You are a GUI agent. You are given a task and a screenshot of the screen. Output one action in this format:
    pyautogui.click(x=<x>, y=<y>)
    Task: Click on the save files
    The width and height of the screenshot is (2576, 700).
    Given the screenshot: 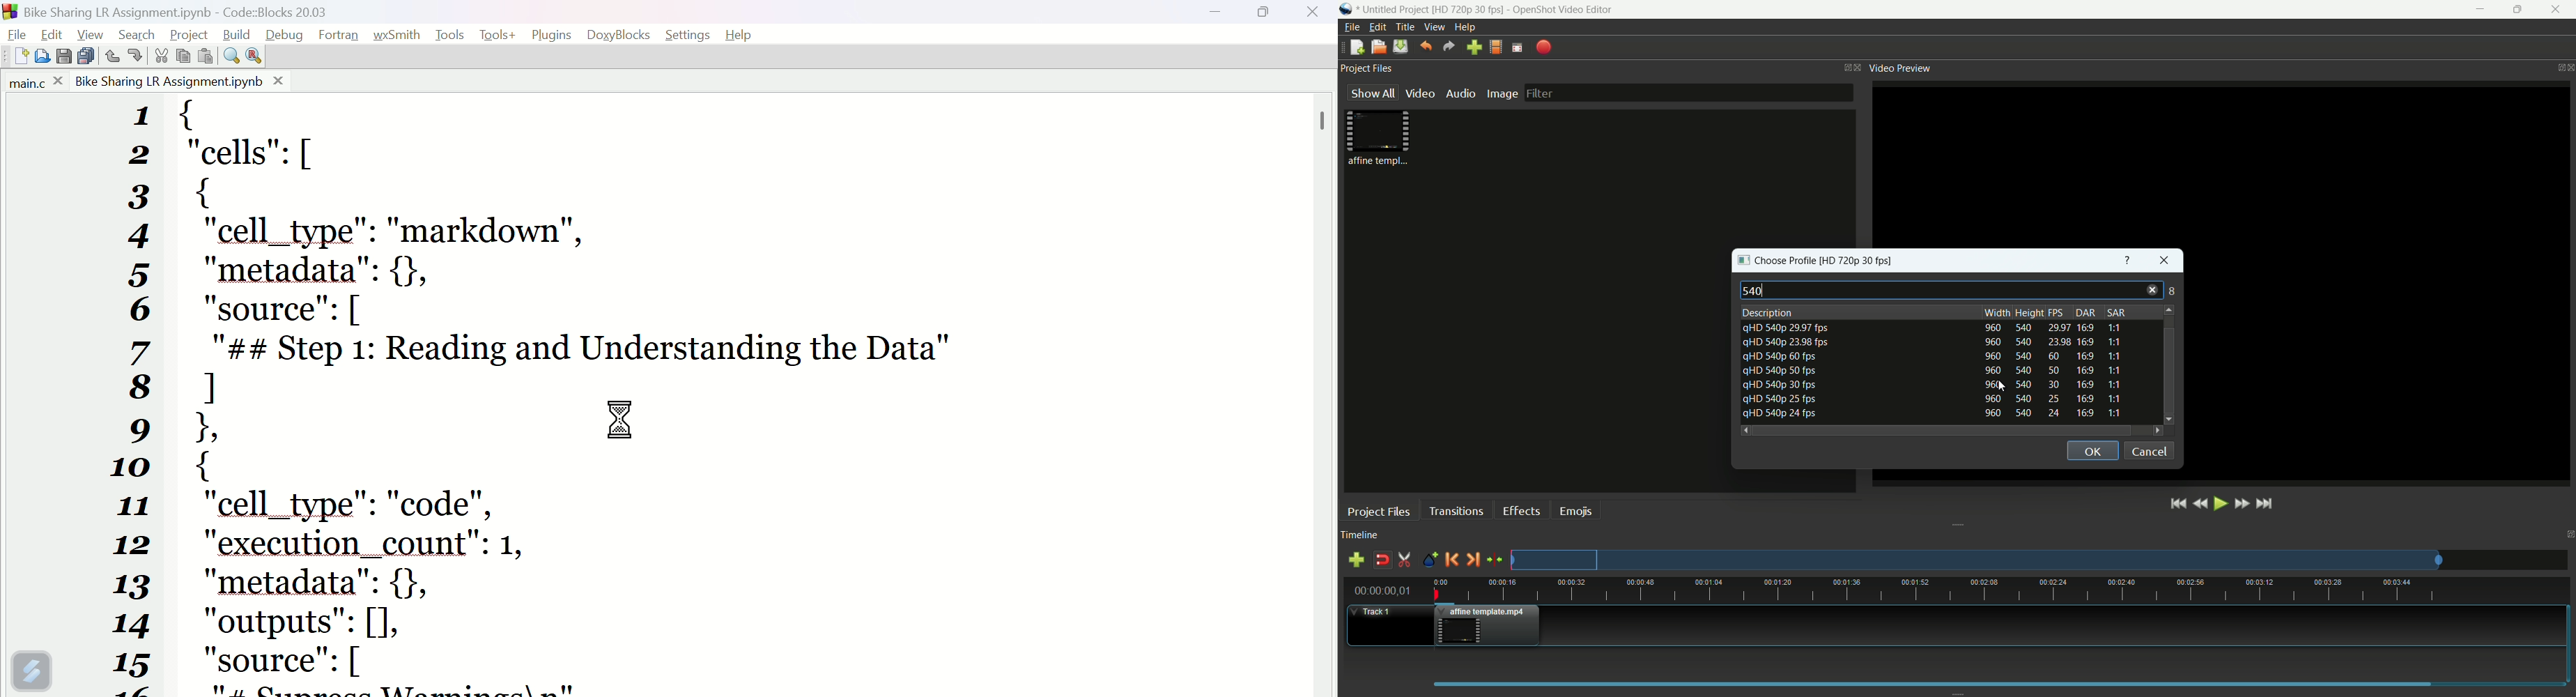 What is the action you would take?
    pyautogui.click(x=1400, y=46)
    